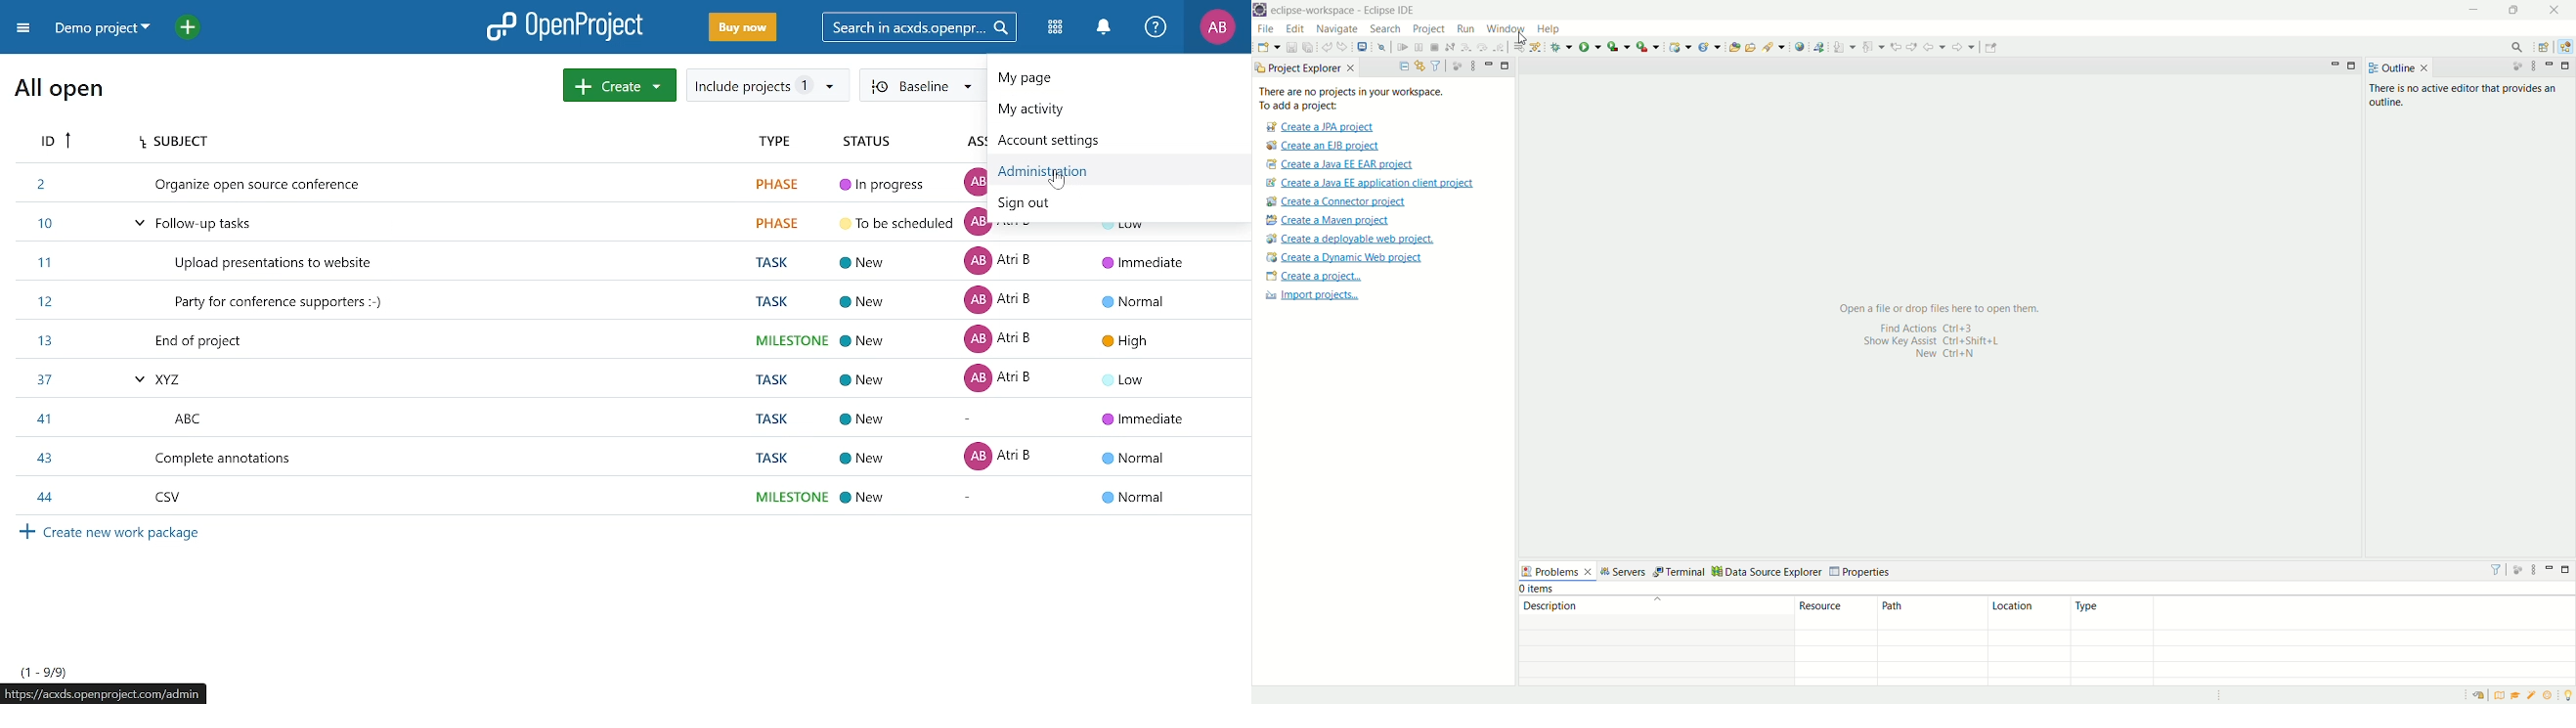  I want to click on previous edit location, so click(1896, 46).